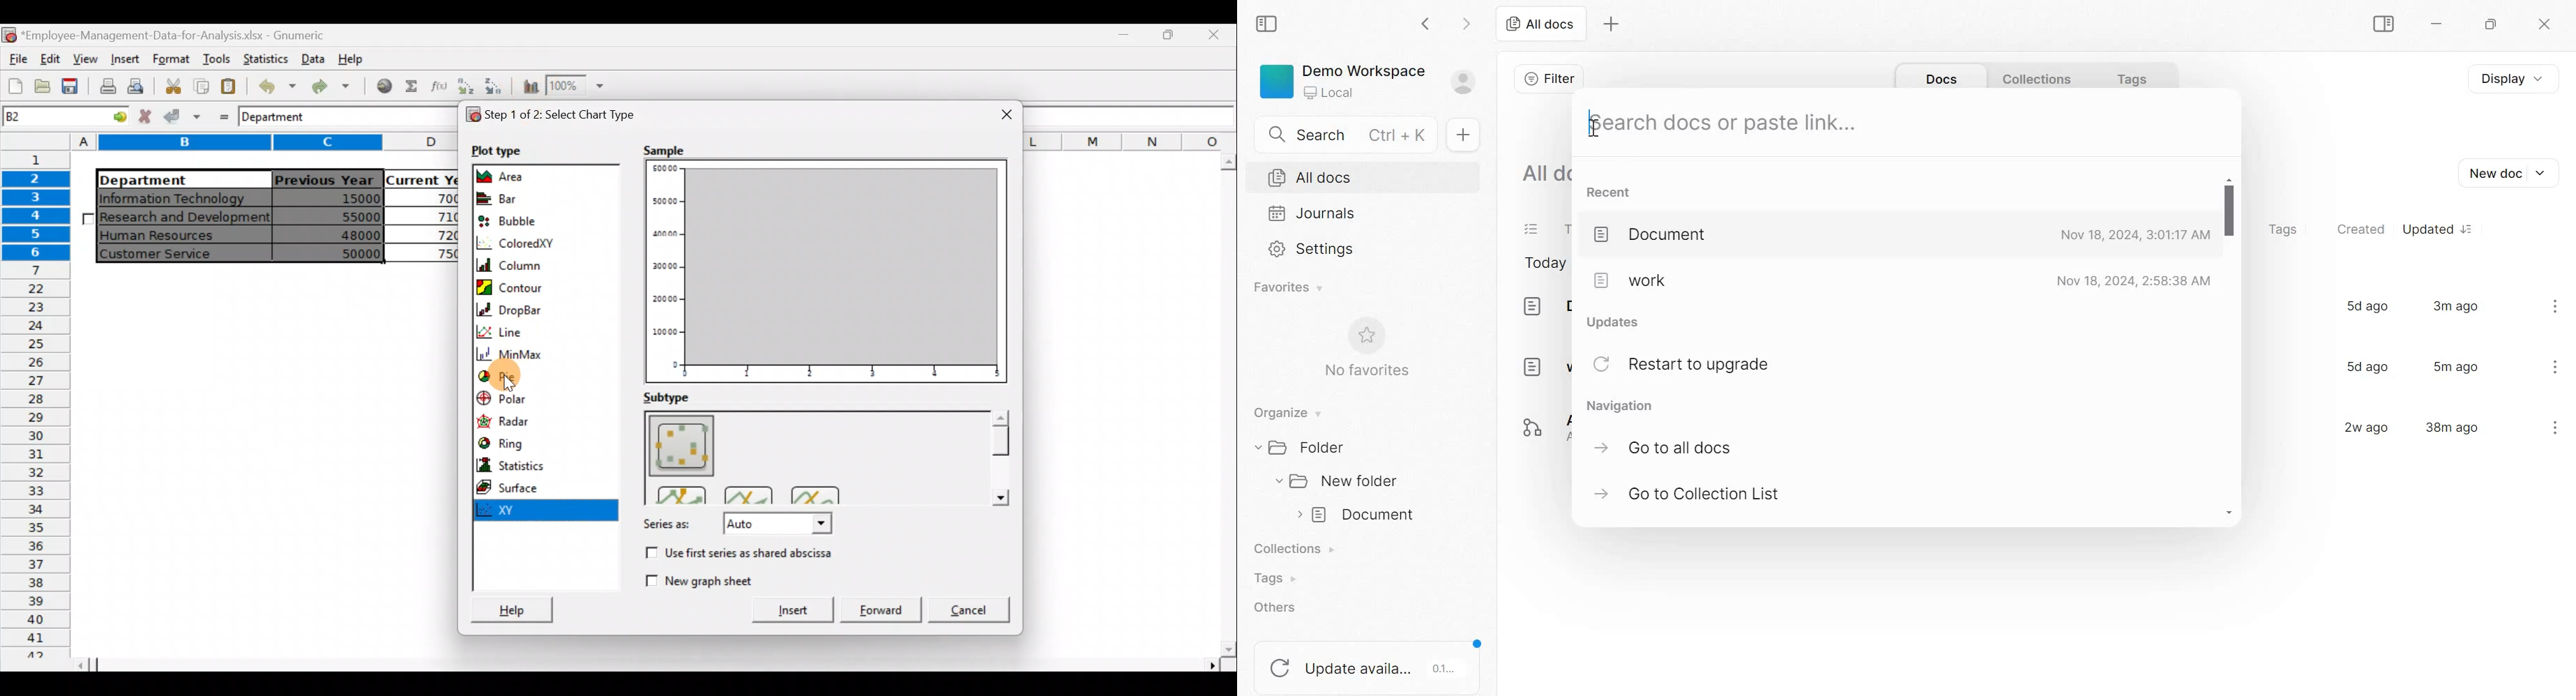 The height and width of the screenshot is (700, 2576). What do you see at coordinates (167, 236) in the screenshot?
I see `Human Resources` at bounding box center [167, 236].